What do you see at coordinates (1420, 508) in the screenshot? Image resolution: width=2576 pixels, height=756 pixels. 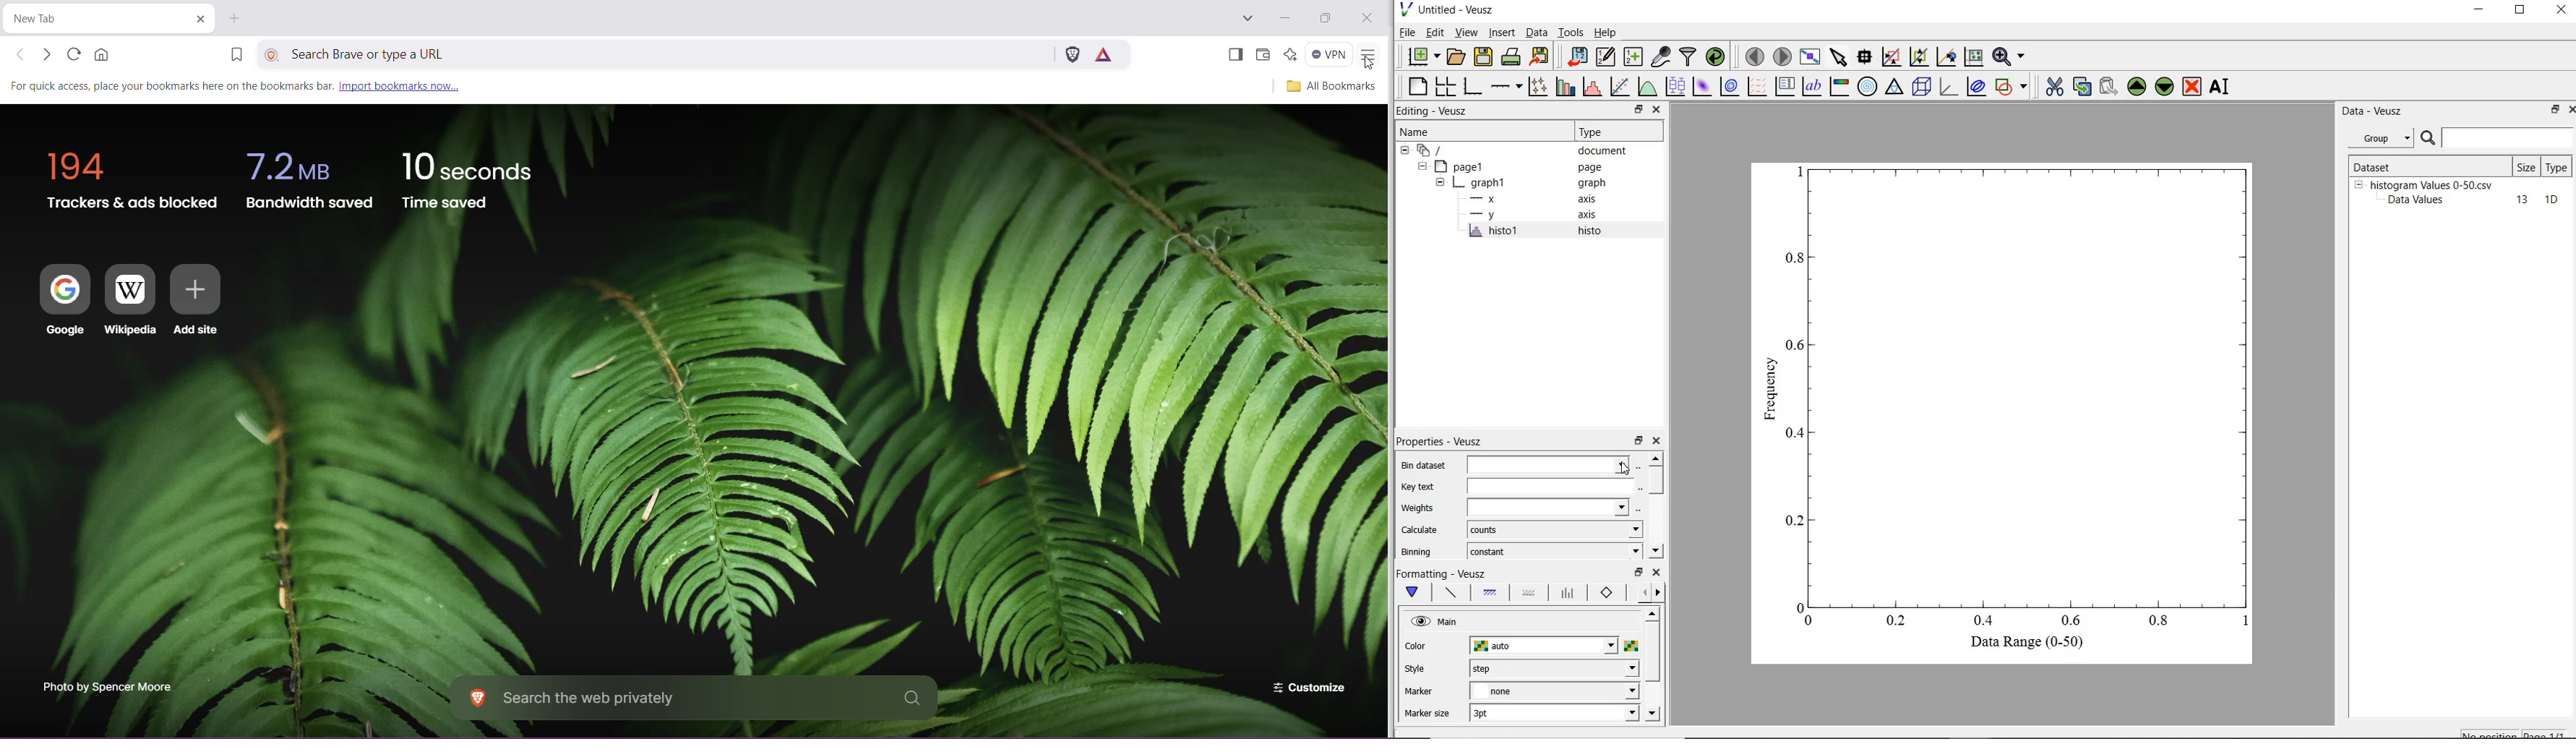 I see `Weights` at bounding box center [1420, 508].